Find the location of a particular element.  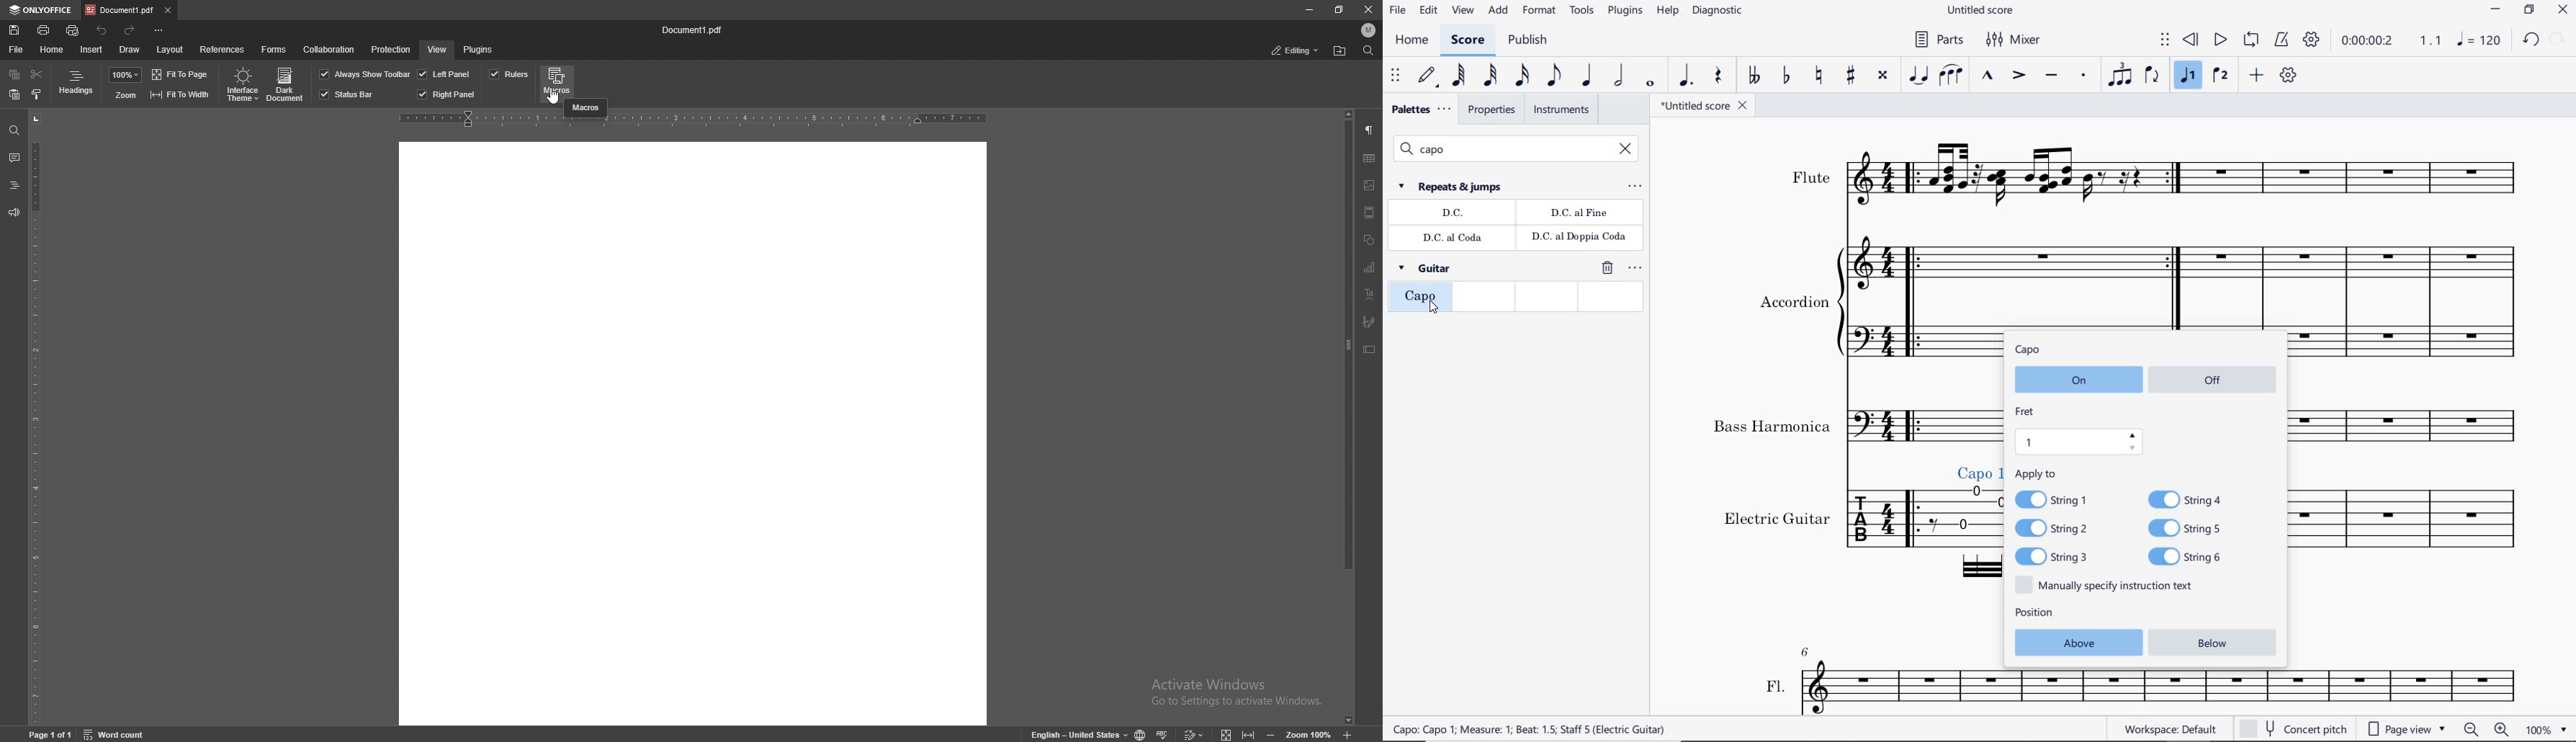

eighth note is located at coordinates (1555, 75).